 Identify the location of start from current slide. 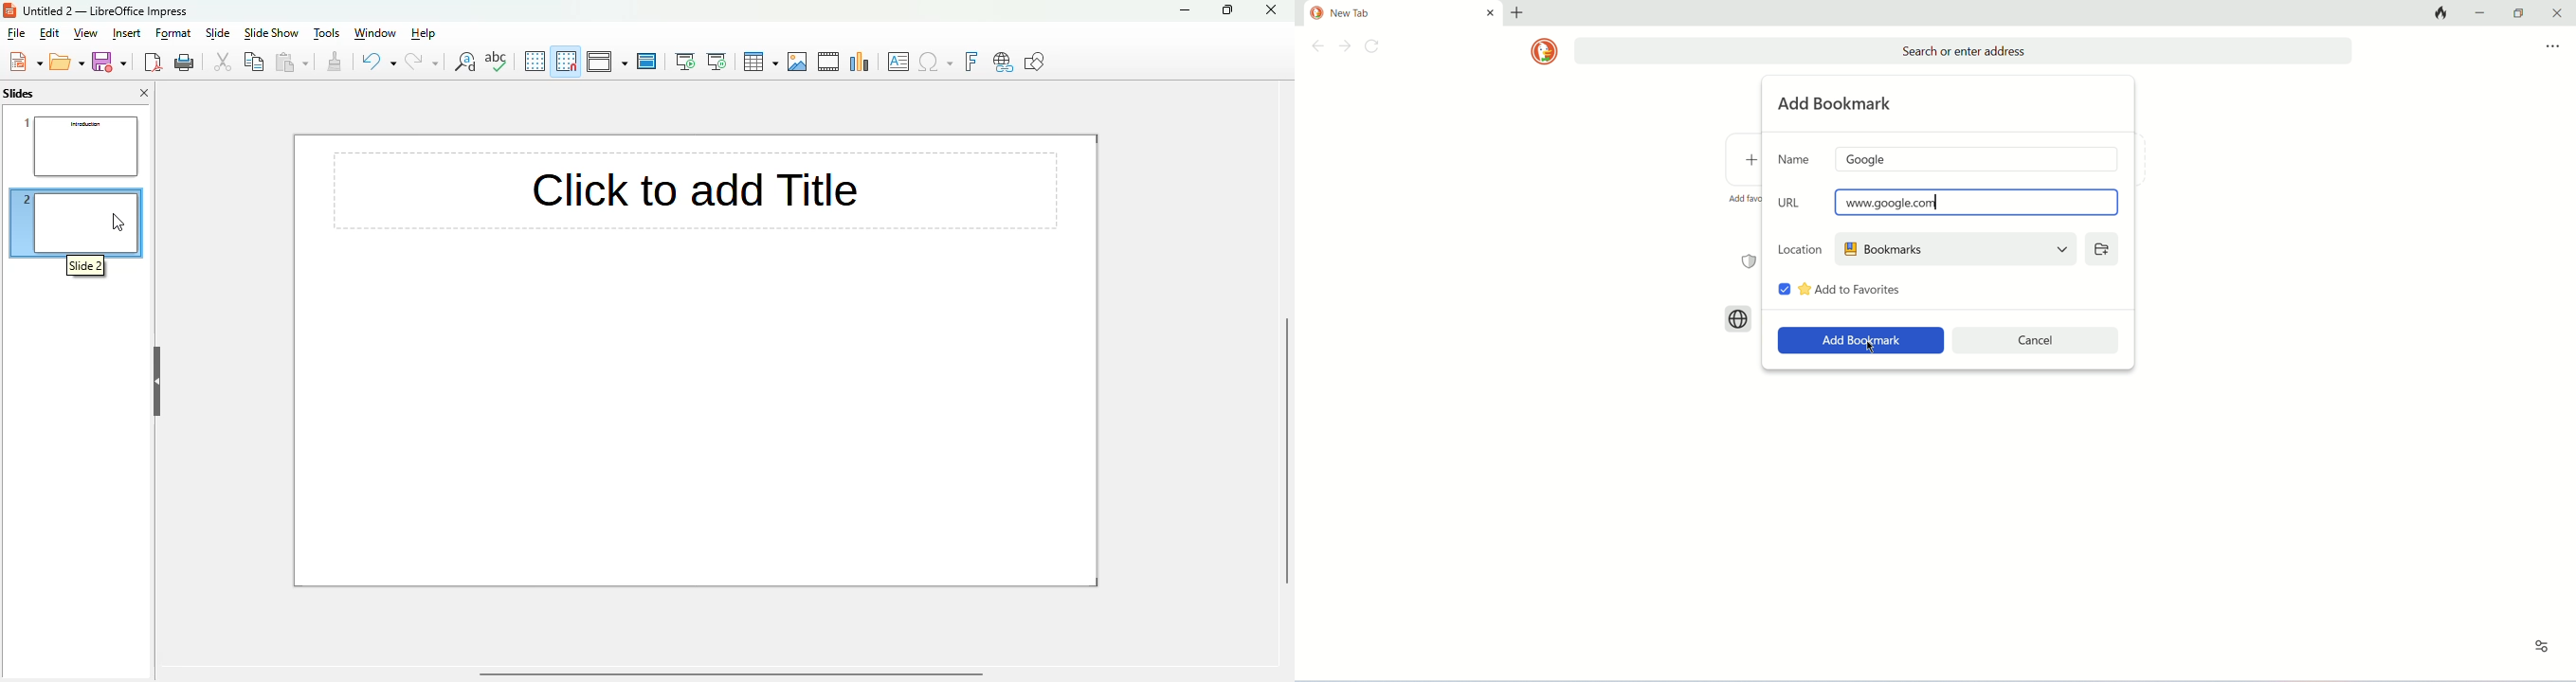
(717, 62).